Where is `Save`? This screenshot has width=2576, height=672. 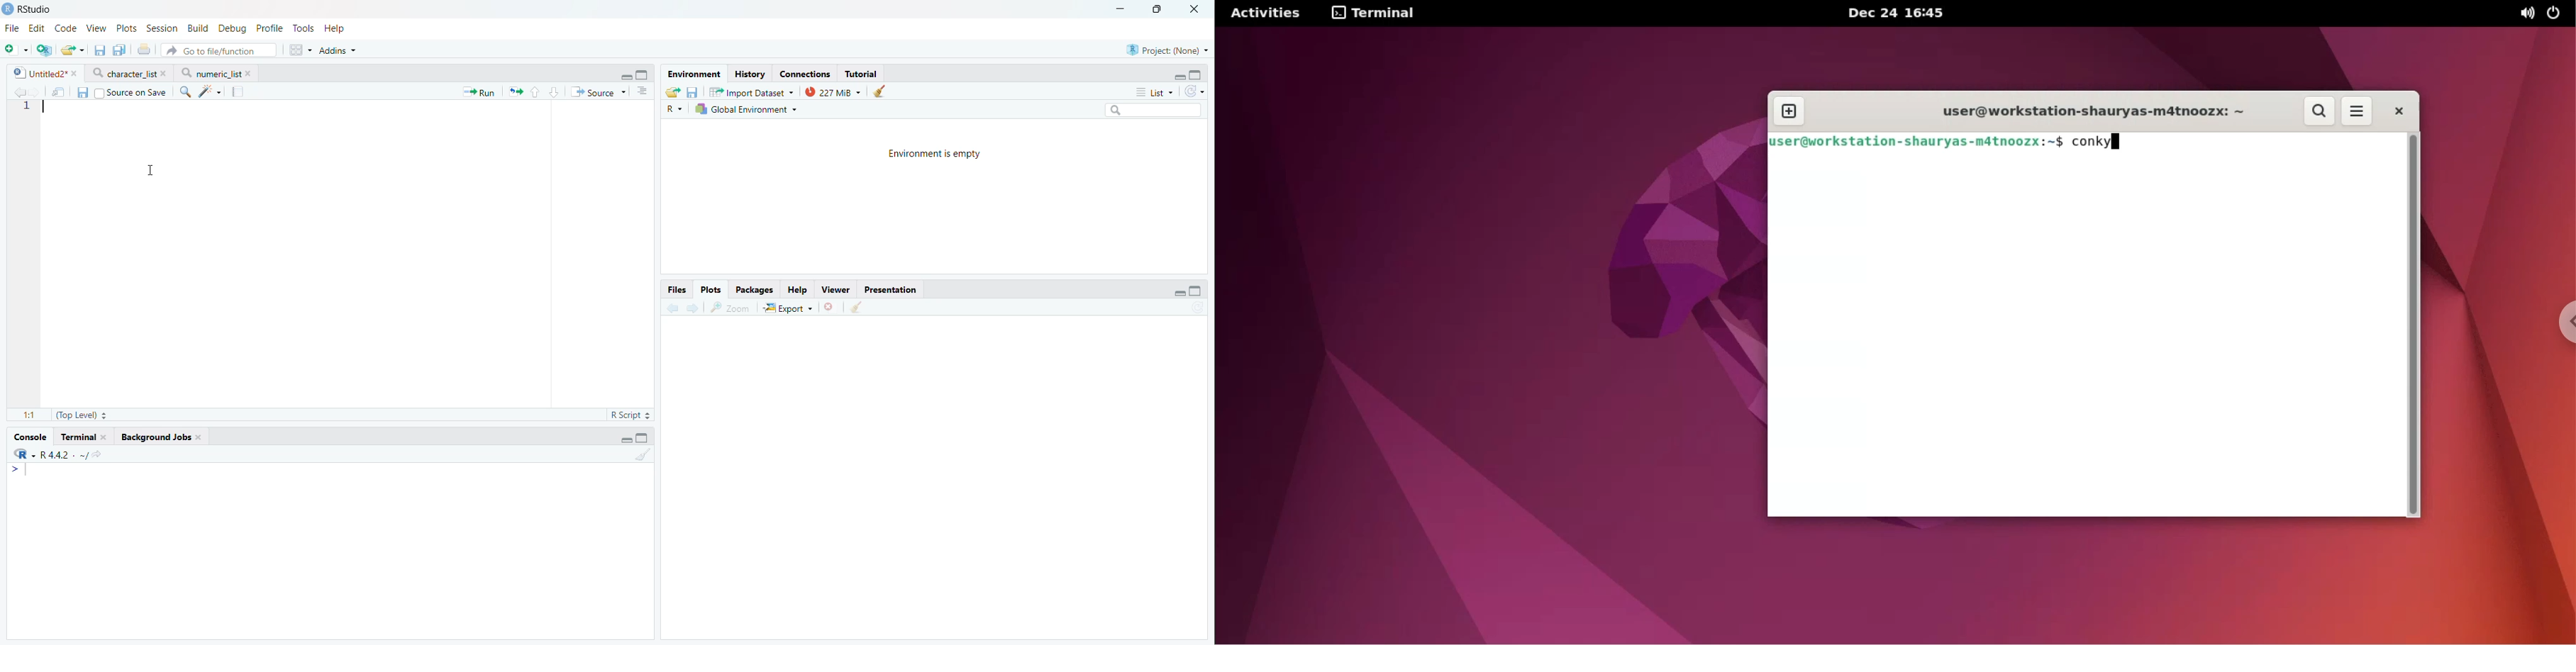 Save is located at coordinates (694, 92).